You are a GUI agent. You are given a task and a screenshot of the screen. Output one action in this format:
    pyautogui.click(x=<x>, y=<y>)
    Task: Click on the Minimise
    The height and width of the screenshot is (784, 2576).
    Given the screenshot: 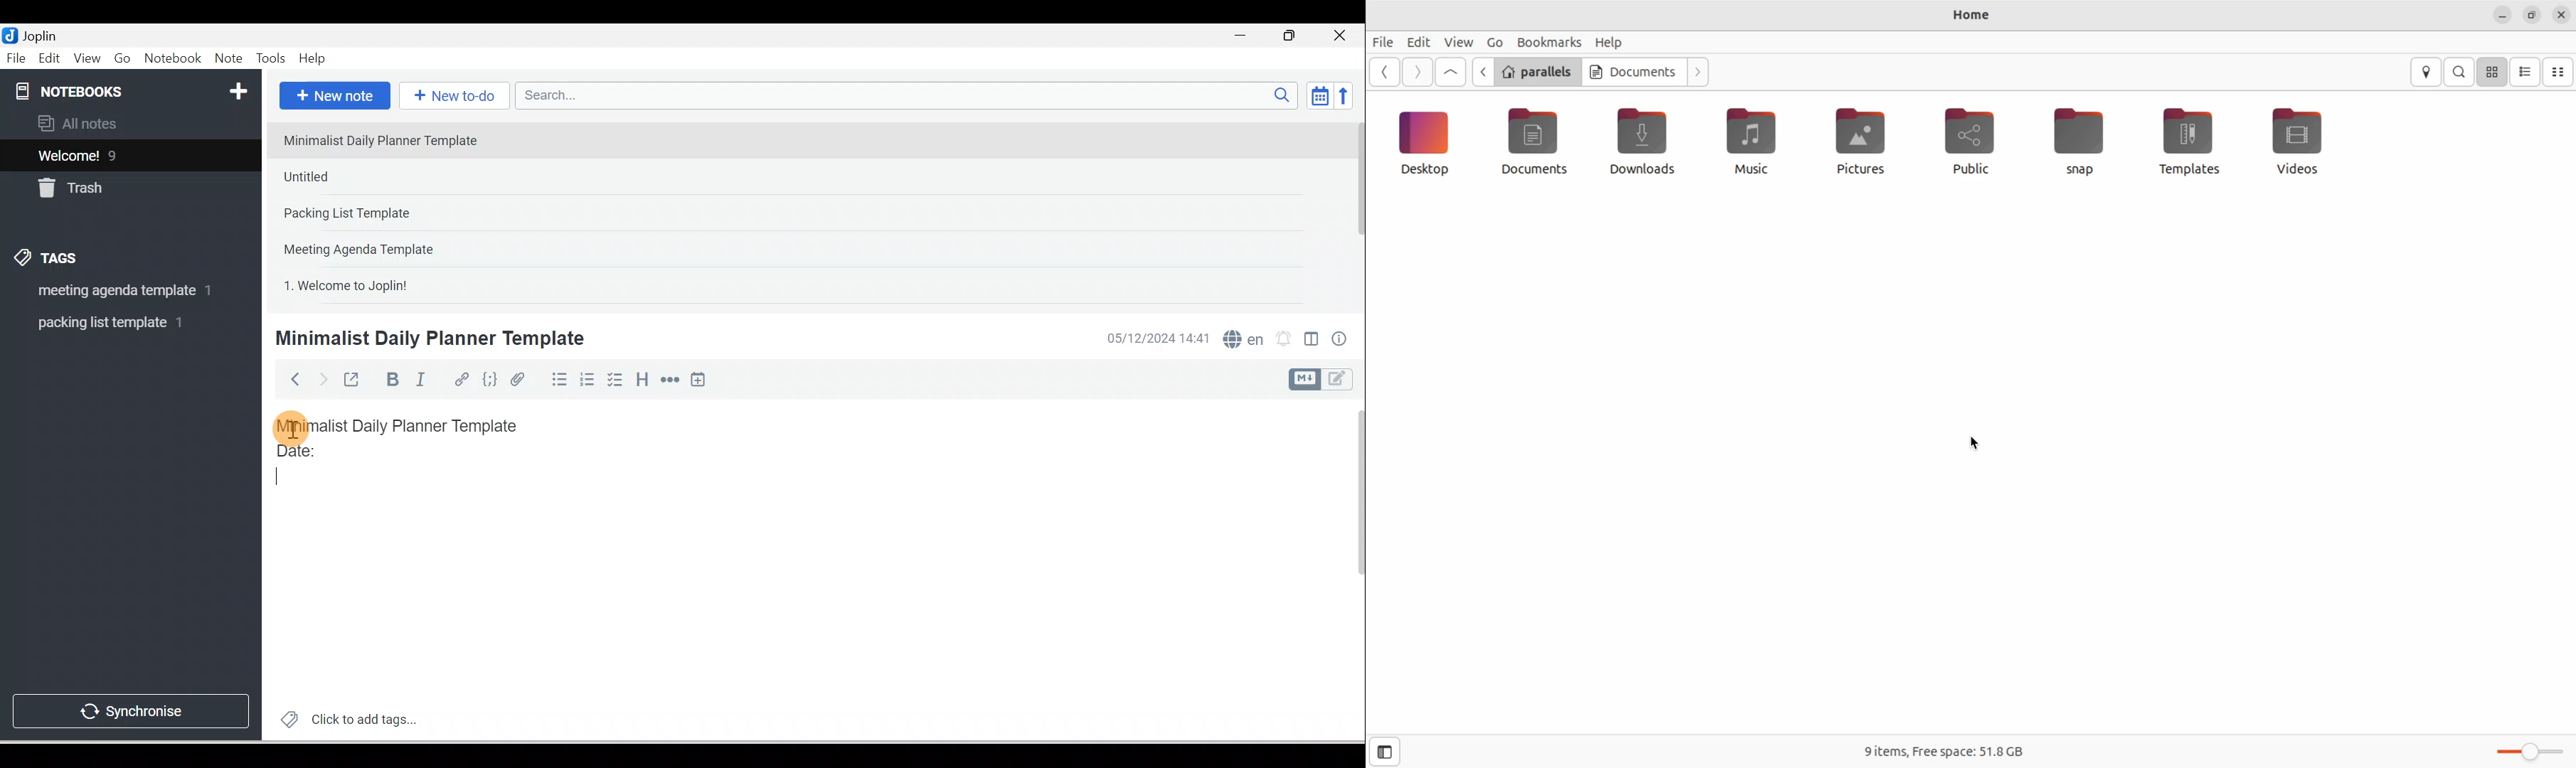 What is the action you would take?
    pyautogui.click(x=1245, y=37)
    